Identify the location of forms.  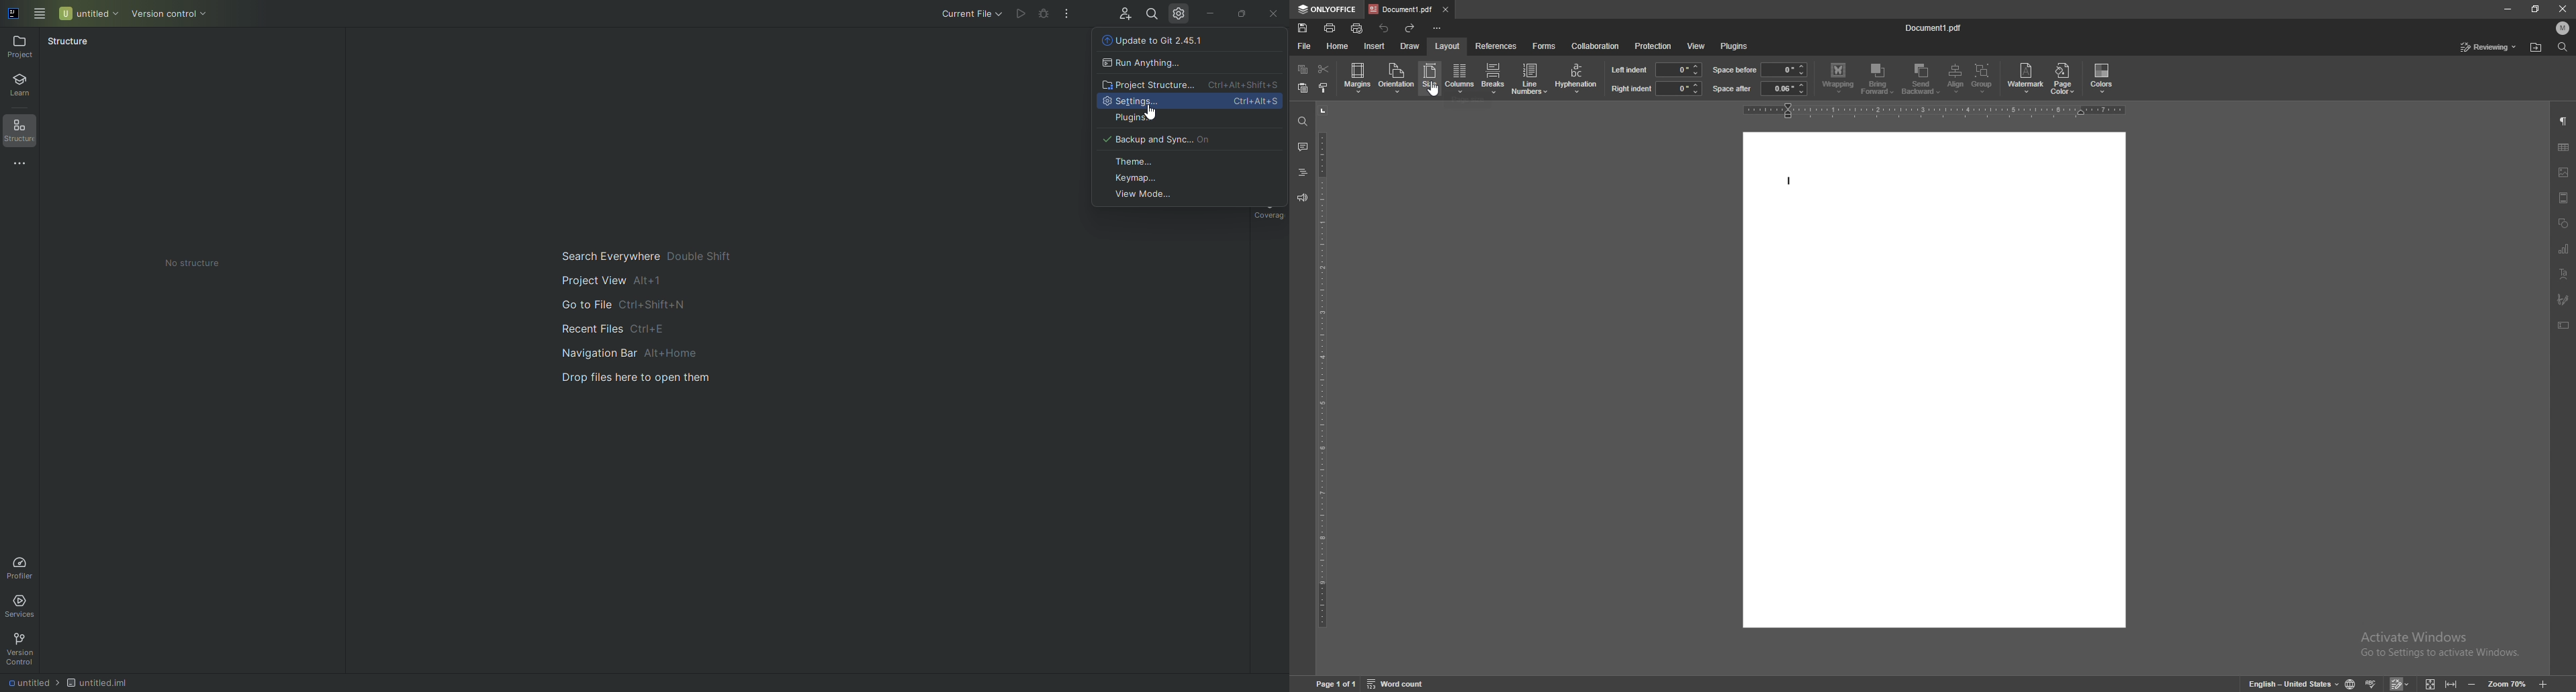
(1545, 46).